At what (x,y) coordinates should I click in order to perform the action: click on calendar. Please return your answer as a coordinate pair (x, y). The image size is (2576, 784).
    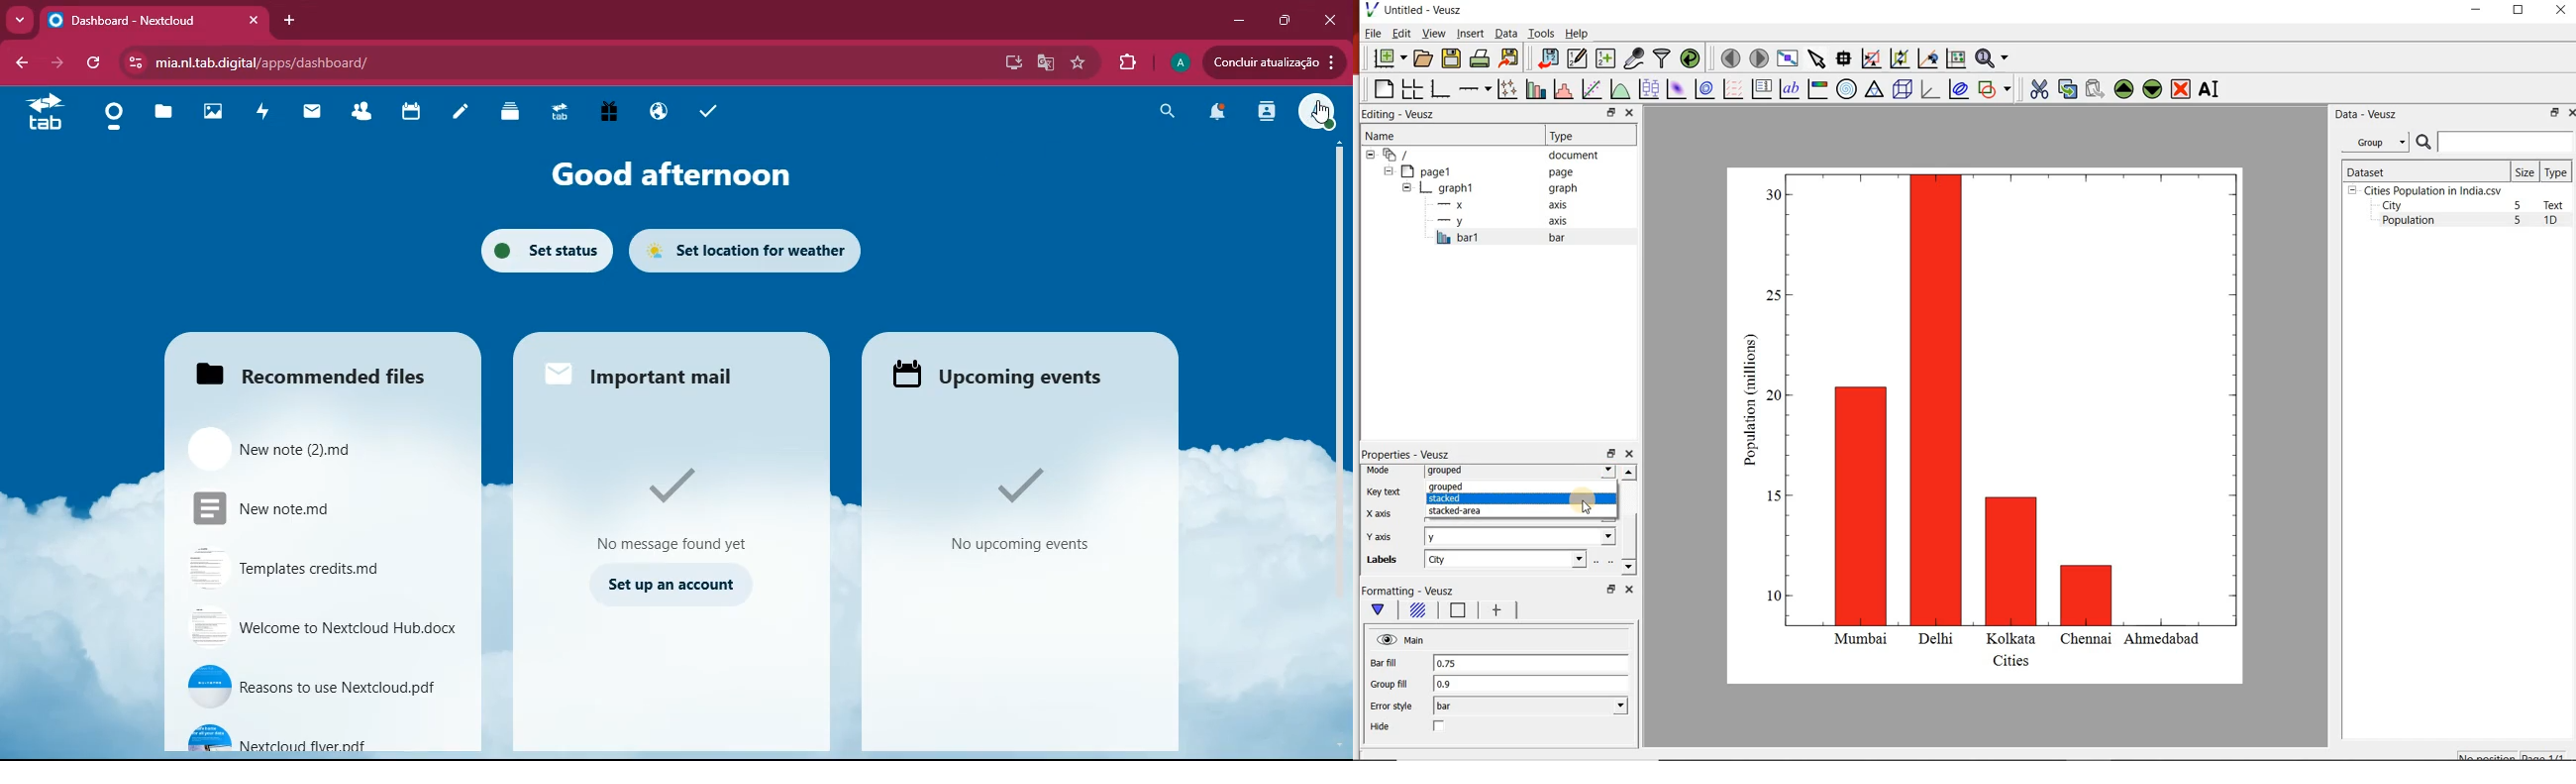
    Looking at the image, I should click on (406, 112).